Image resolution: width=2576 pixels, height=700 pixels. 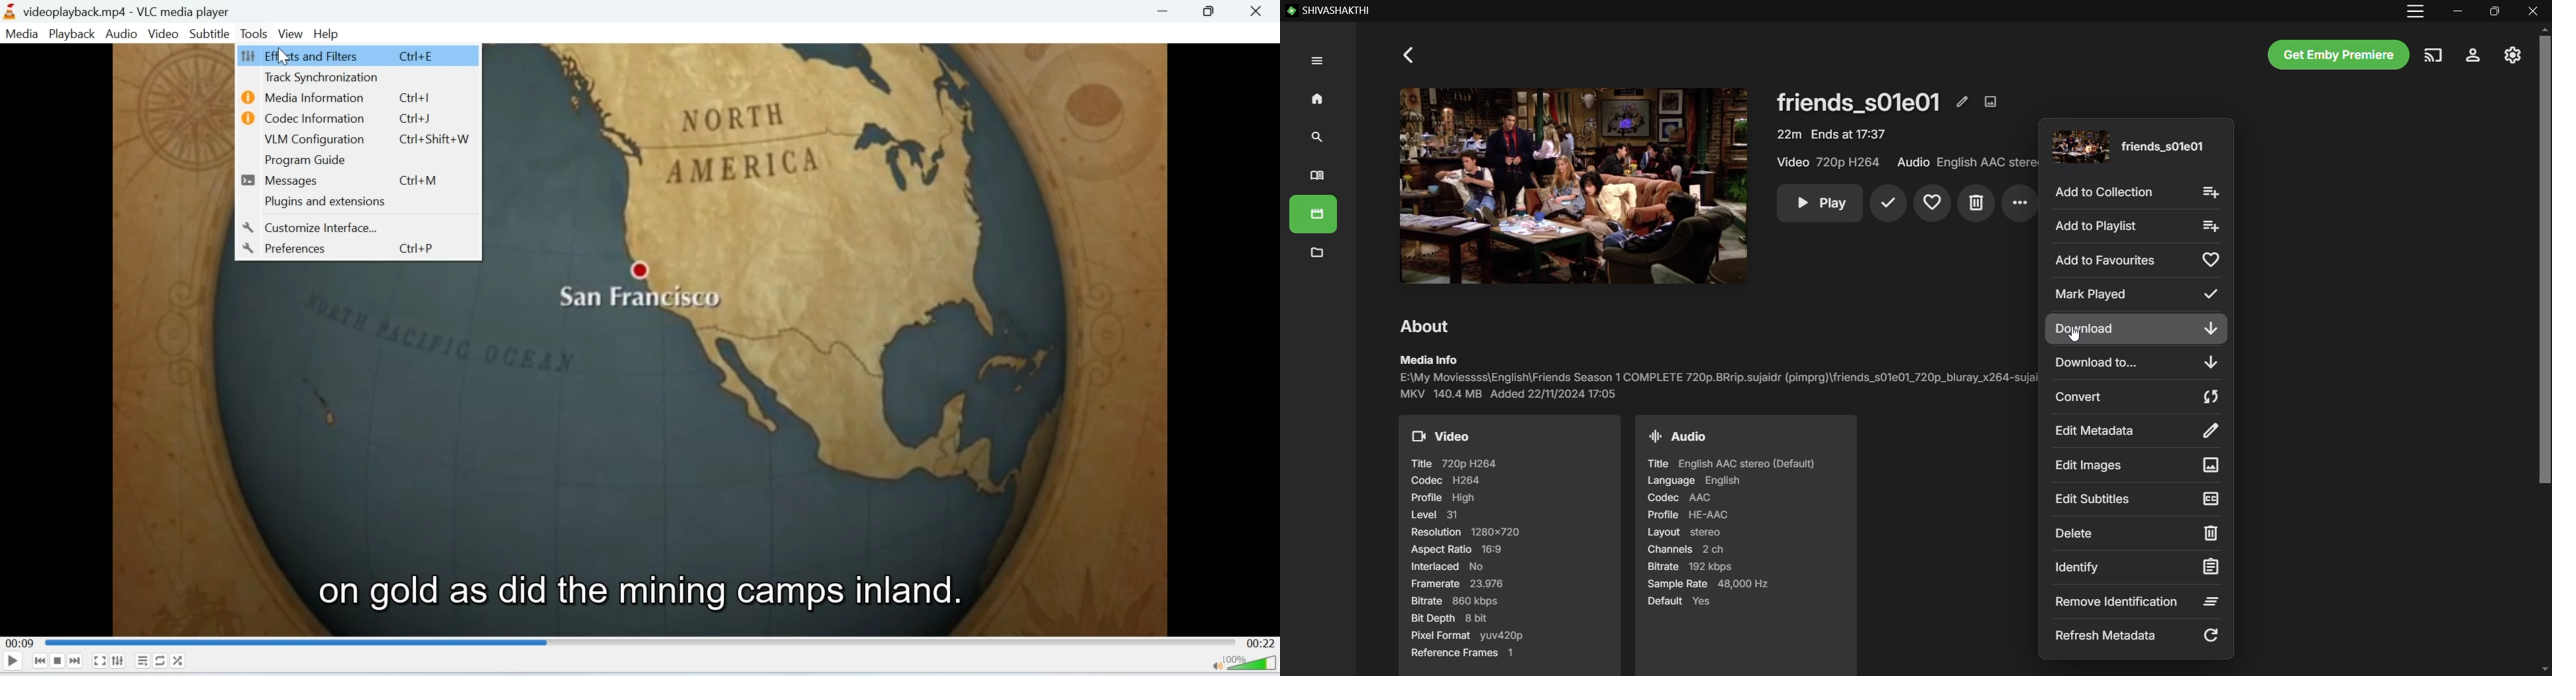 What do you see at coordinates (2138, 227) in the screenshot?
I see `Add to Playlist` at bounding box center [2138, 227].